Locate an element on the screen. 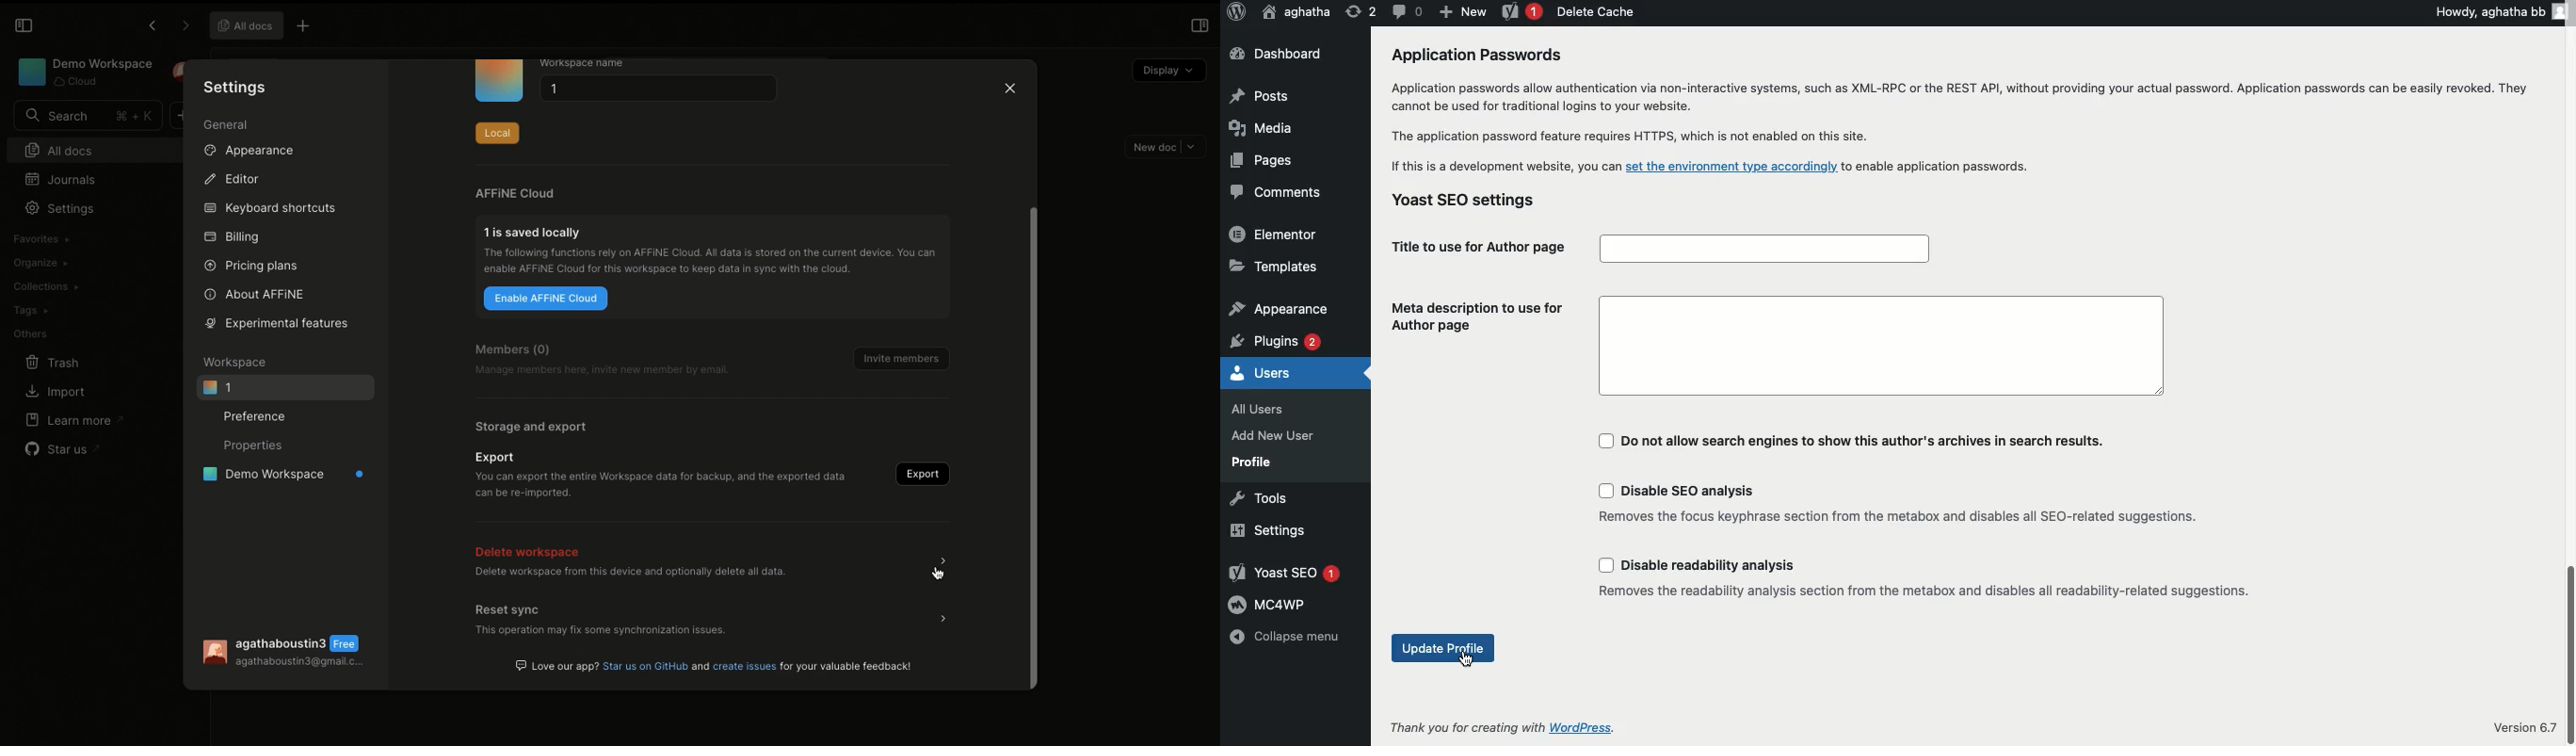 The image size is (2576, 756). Properties is located at coordinates (252, 447).